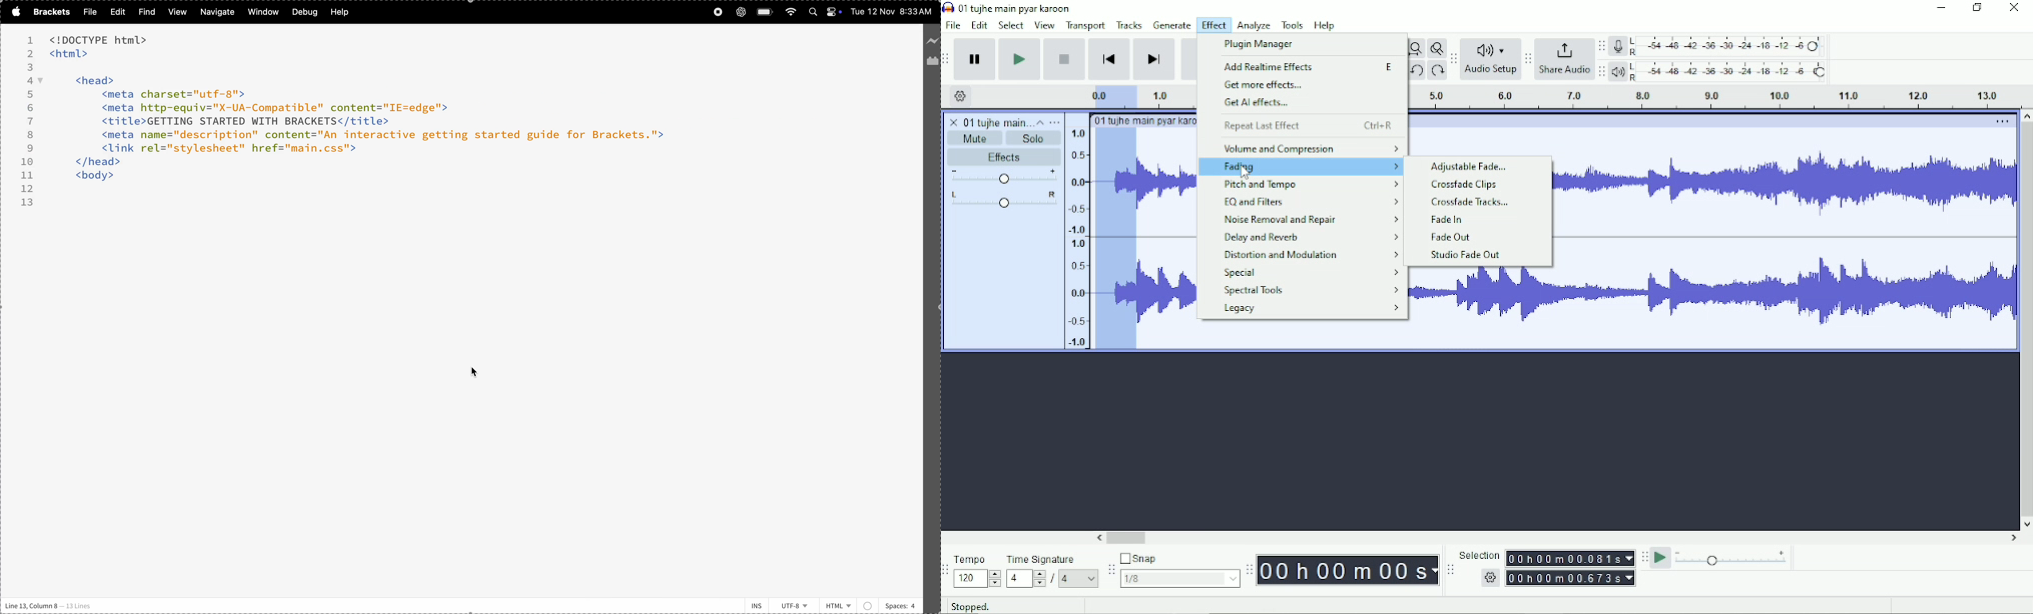 This screenshot has width=2044, height=616. What do you see at coordinates (1479, 555) in the screenshot?
I see `Selection` at bounding box center [1479, 555].